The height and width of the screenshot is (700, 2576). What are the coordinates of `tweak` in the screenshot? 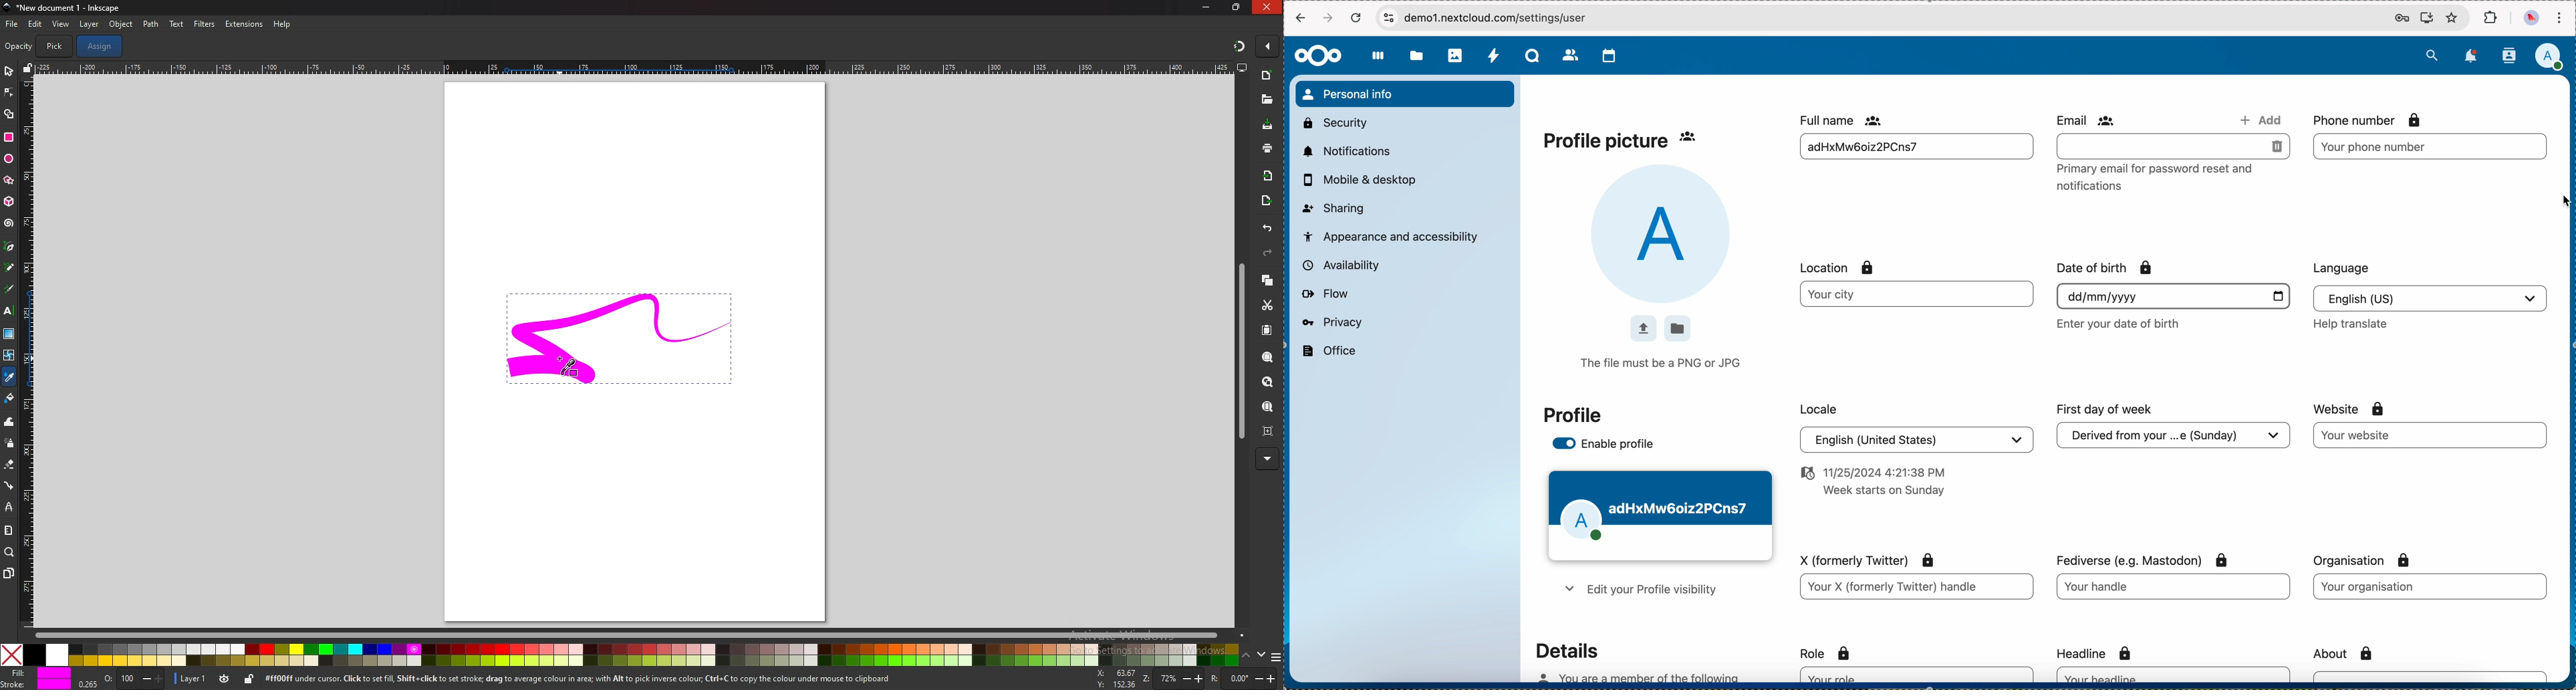 It's located at (10, 423).